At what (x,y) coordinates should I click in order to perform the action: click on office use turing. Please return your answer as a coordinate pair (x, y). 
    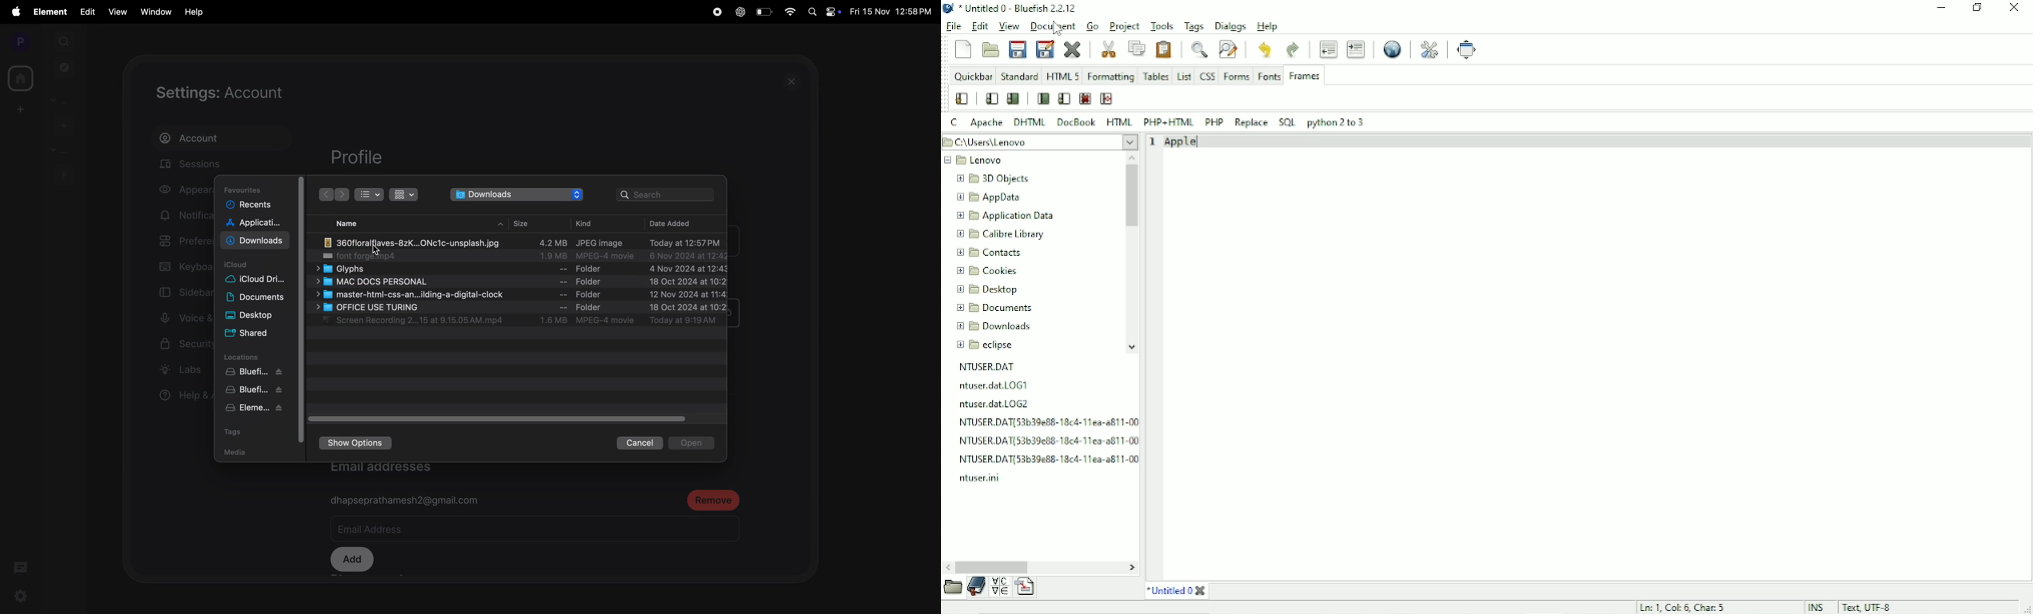
    Looking at the image, I should click on (521, 308).